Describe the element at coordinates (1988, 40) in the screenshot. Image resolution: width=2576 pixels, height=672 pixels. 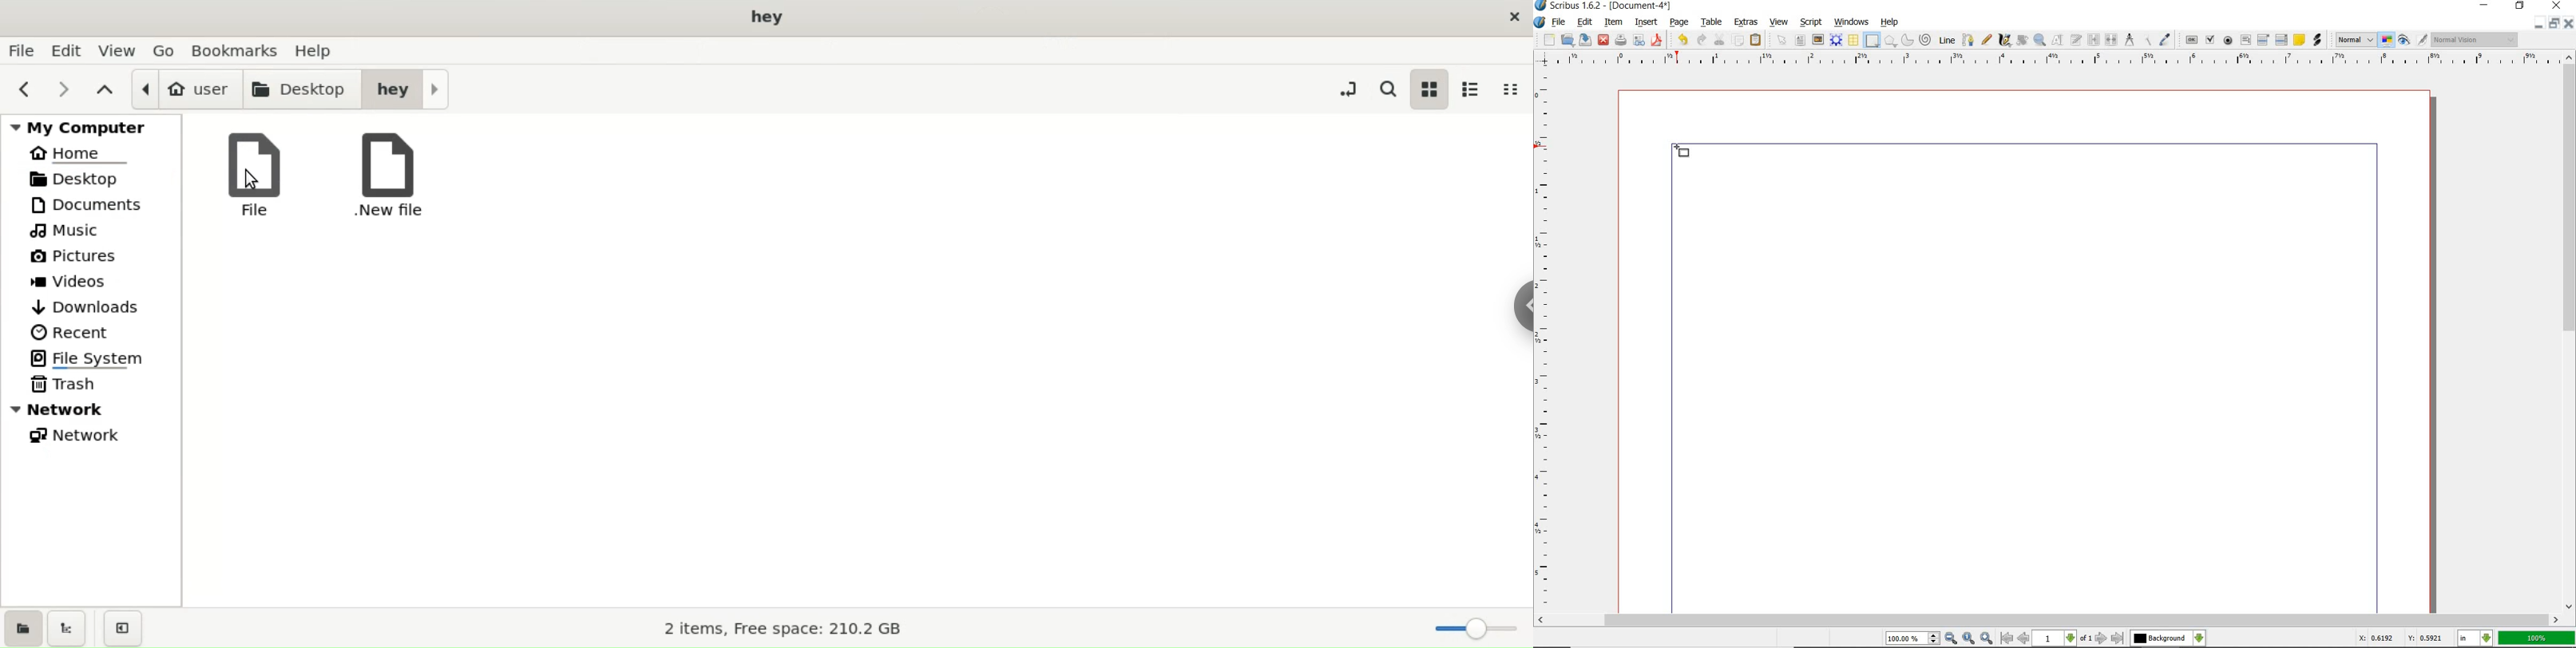
I see `freehand line` at that location.